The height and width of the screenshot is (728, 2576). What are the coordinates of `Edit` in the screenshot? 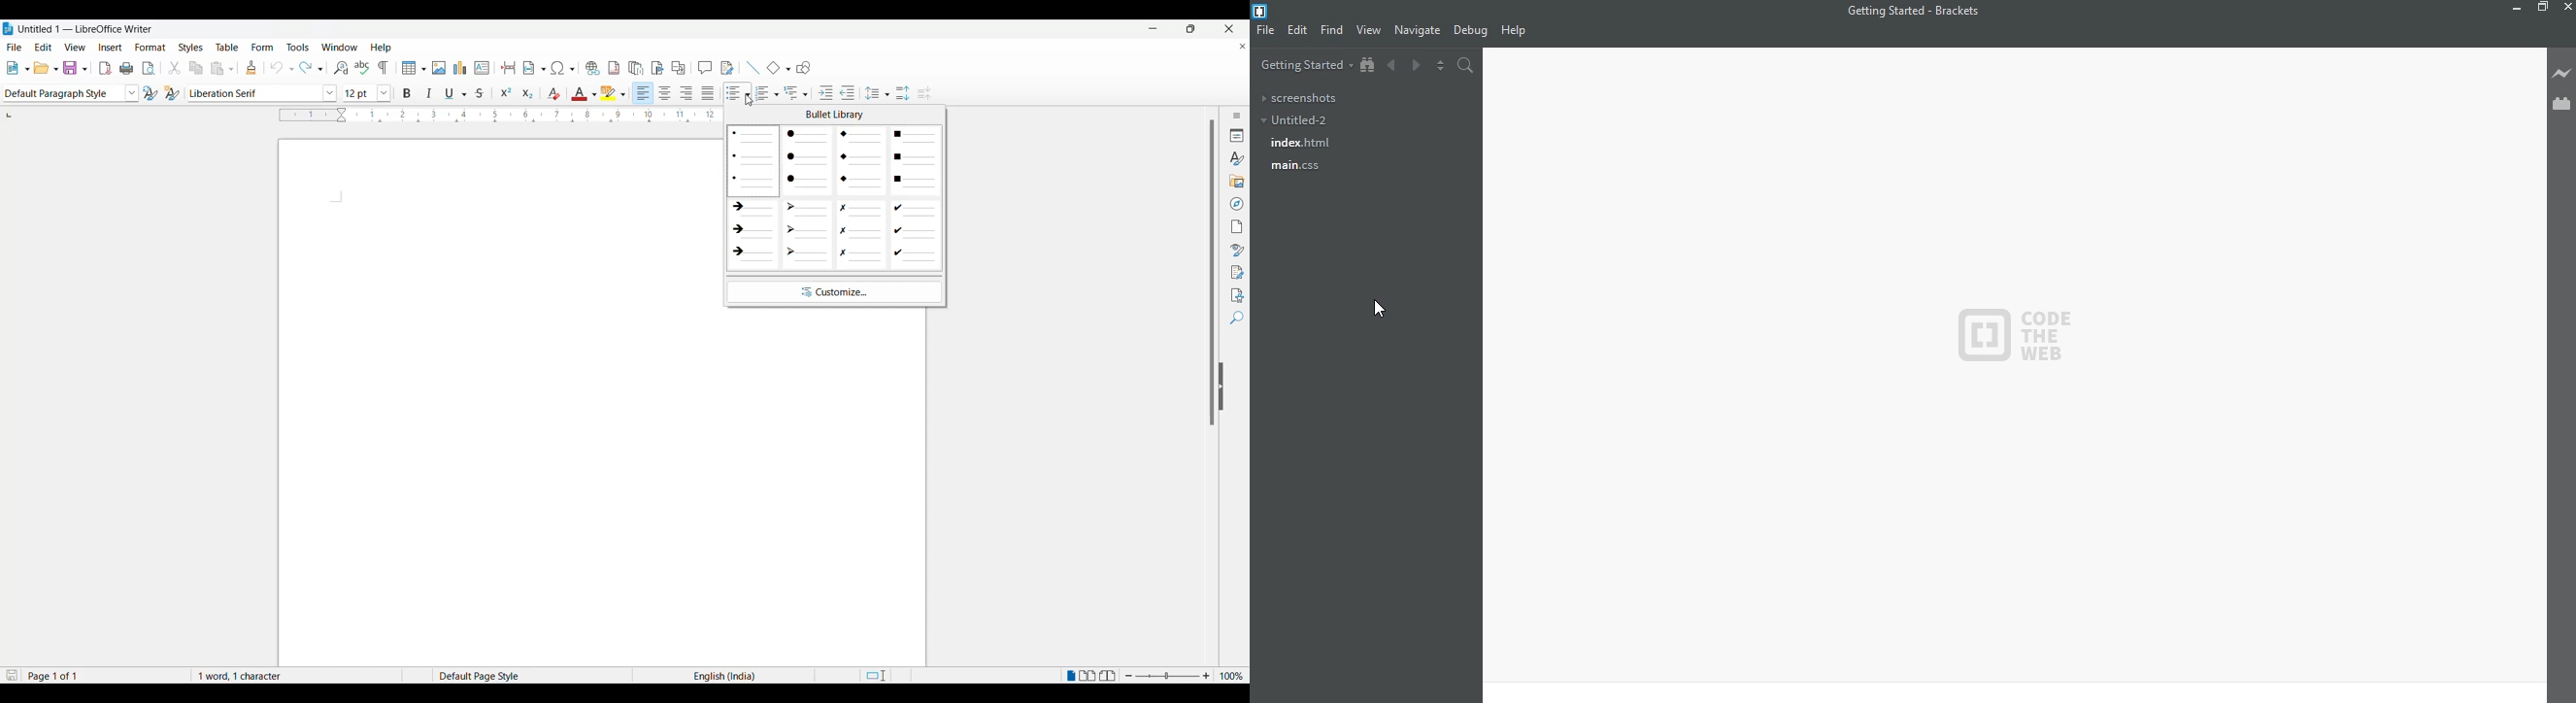 It's located at (42, 45).